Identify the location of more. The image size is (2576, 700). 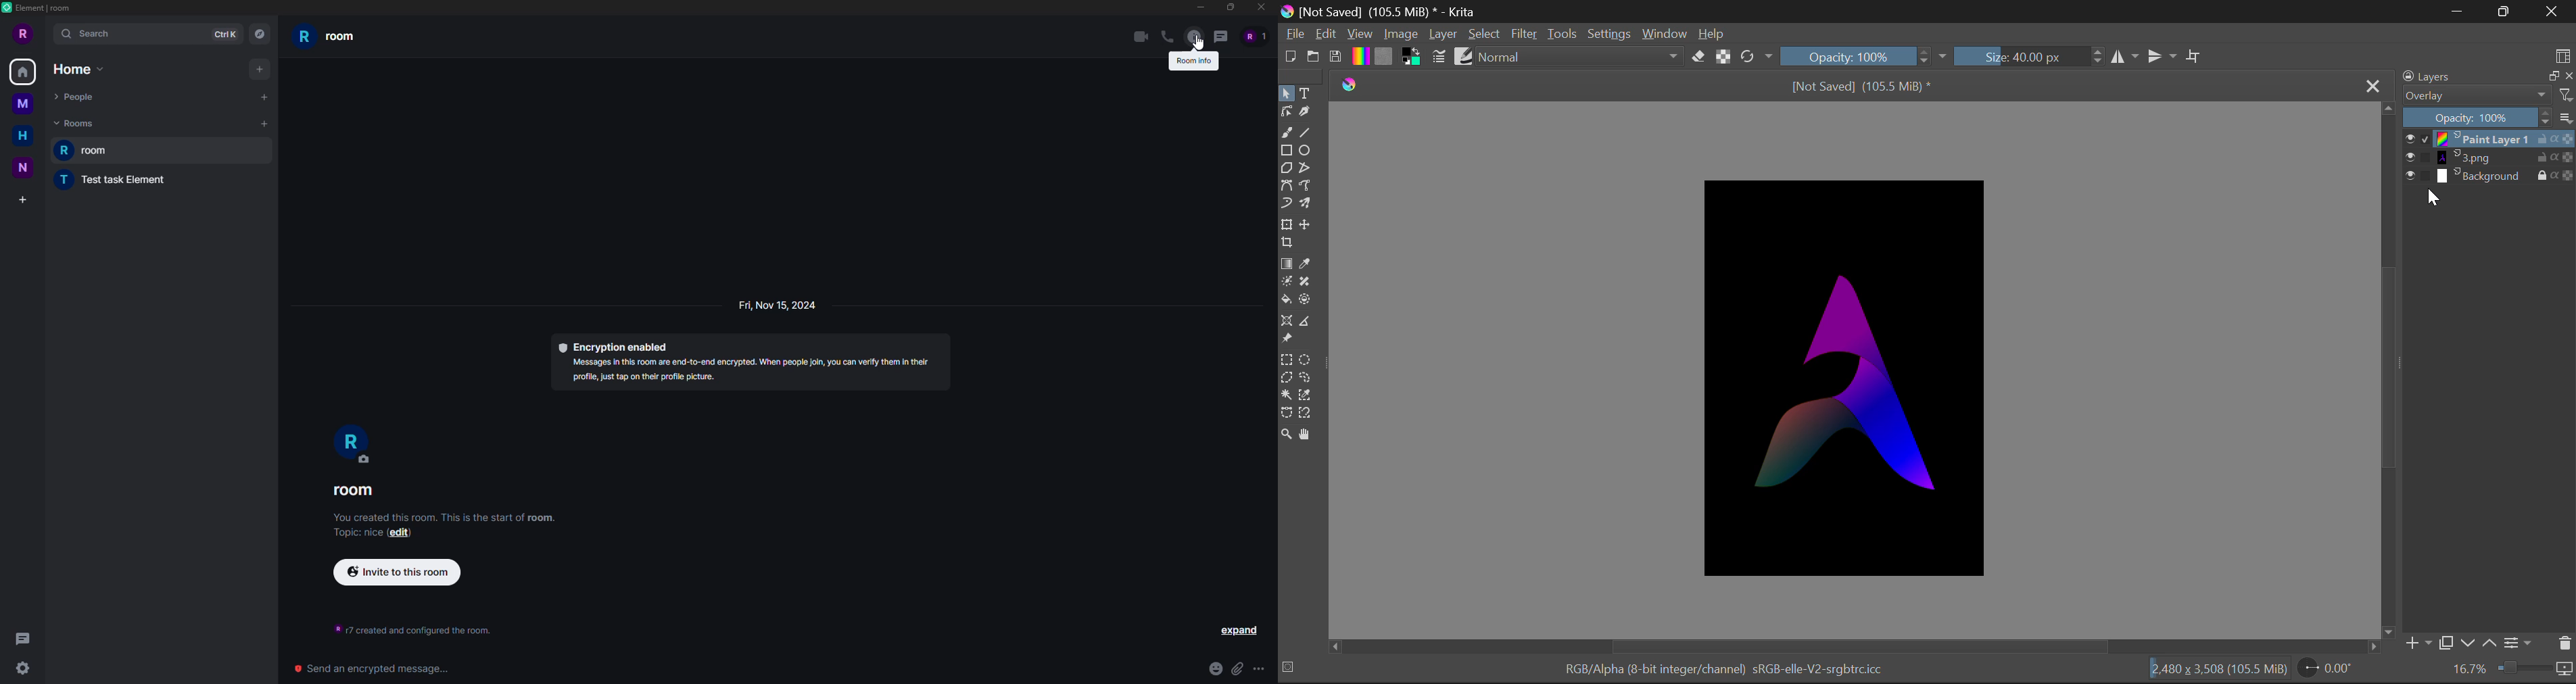
(2566, 118).